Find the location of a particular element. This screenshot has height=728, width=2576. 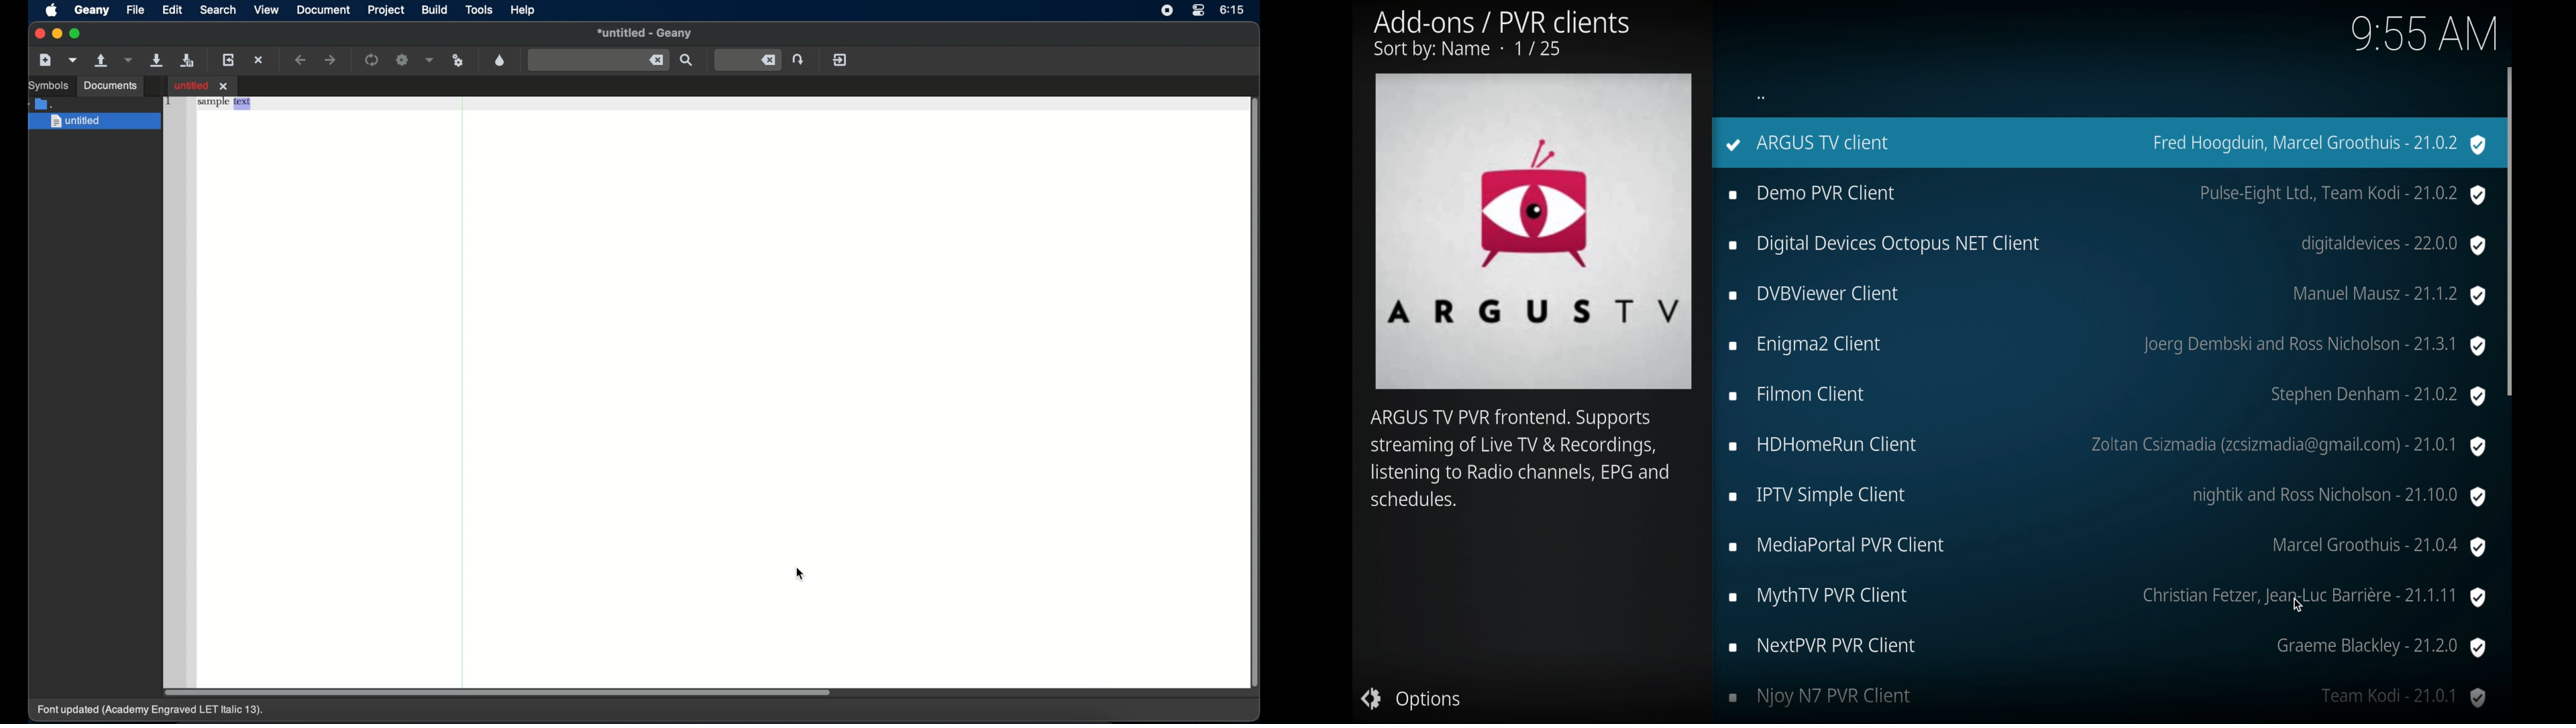

hdhomerun is located at coordinates (2109, 447).